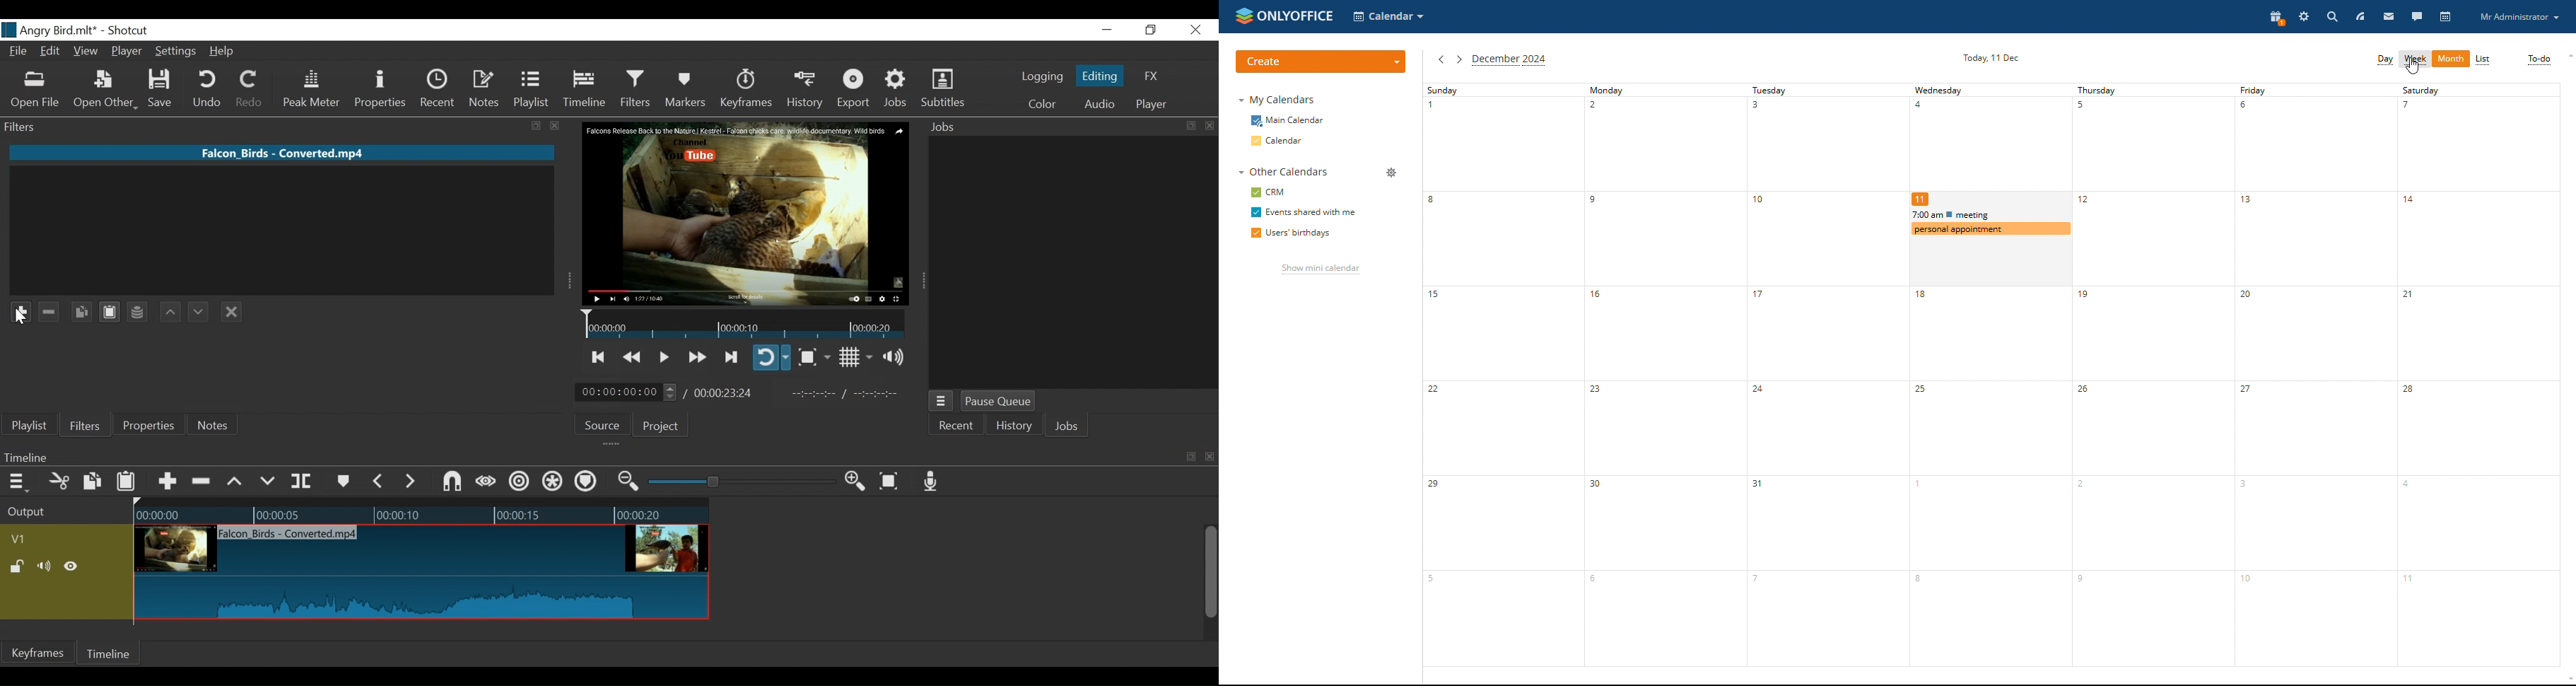 Image resolution: width=2576 pixels, height=700 pixels. I want to click on View as icons, so click(268, 394).